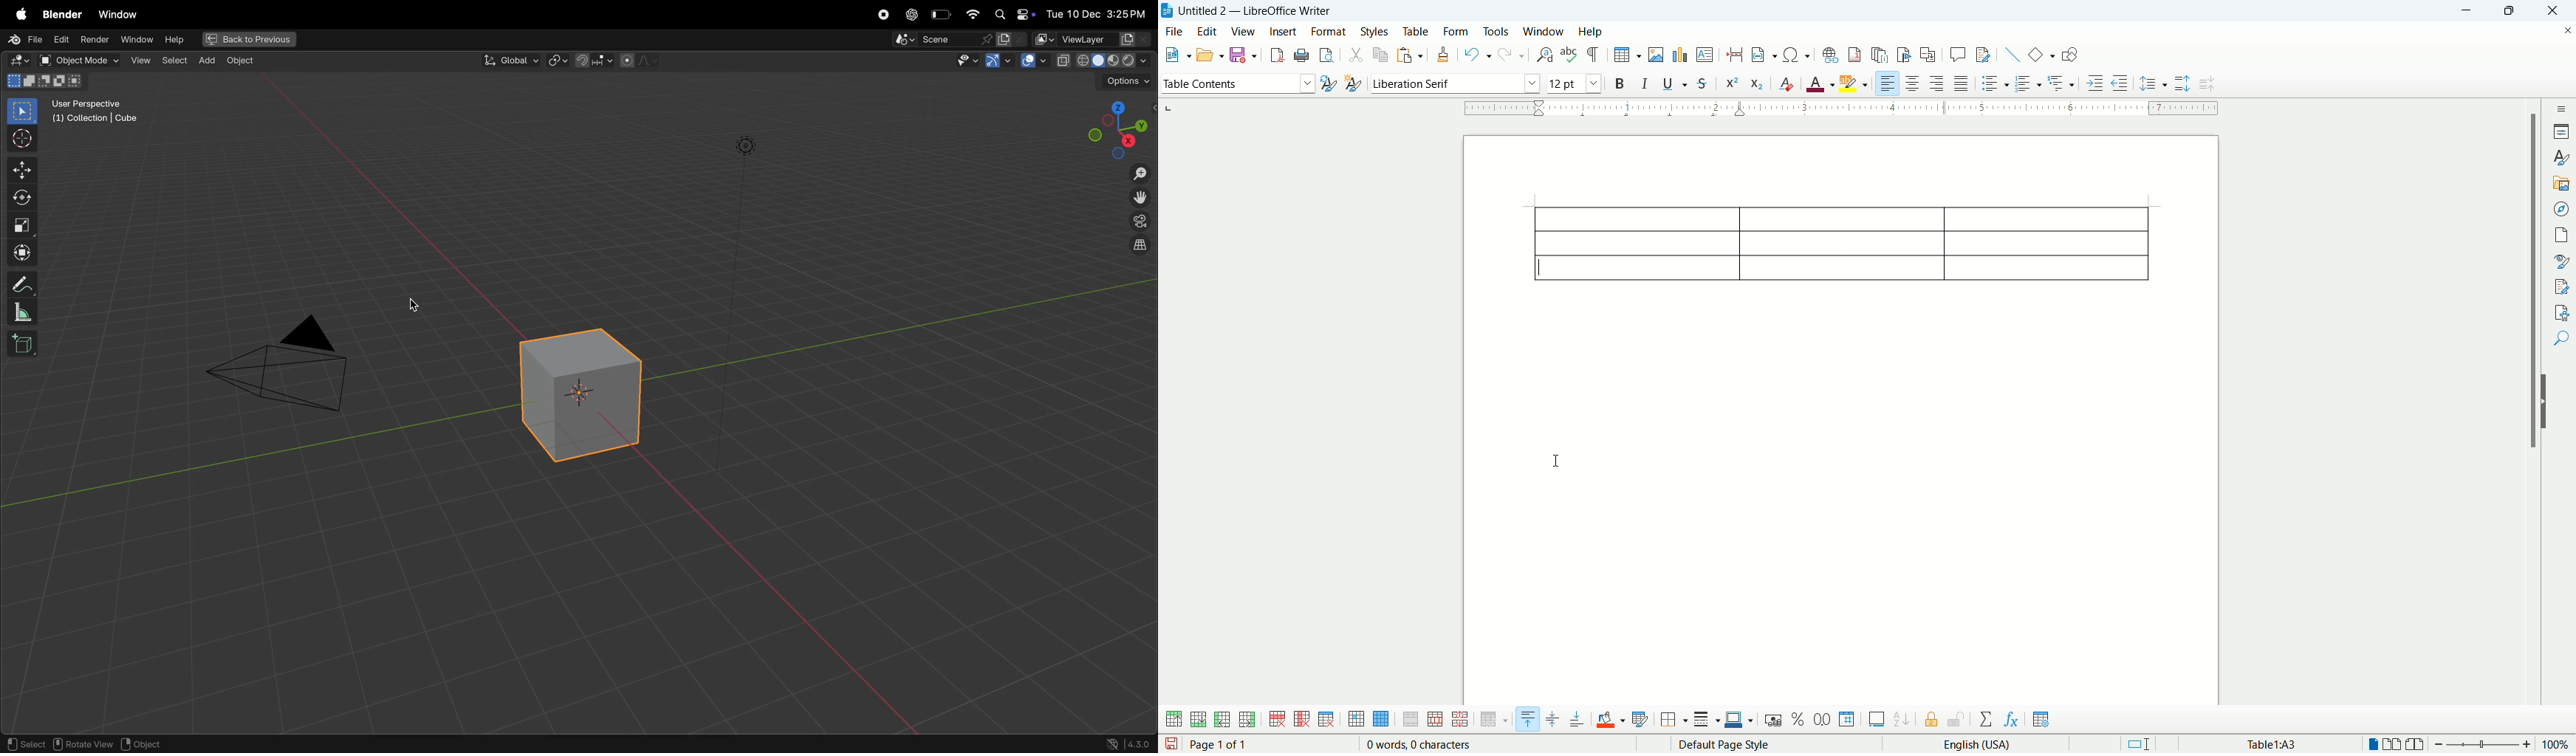 This screenshot has height=756, width=2576. What do you see at coordinates (1410, 58) in the screenshot?
I see `paste` at bounding box center [1410, 58].